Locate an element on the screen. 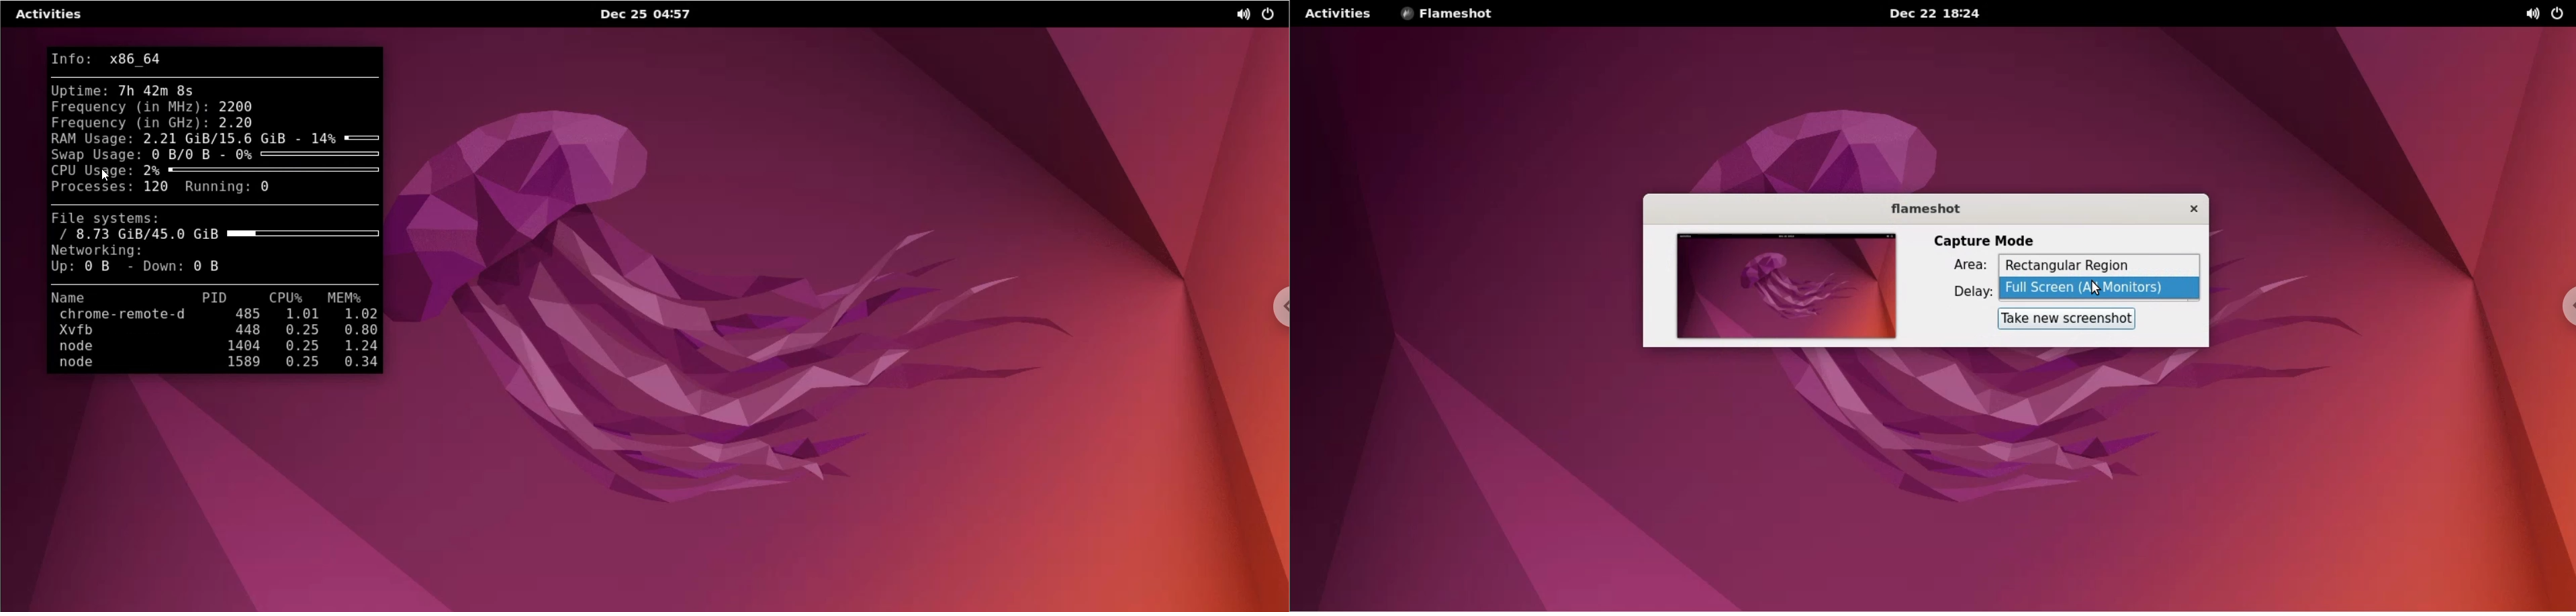  activities is located at coordinates (1340, 14).